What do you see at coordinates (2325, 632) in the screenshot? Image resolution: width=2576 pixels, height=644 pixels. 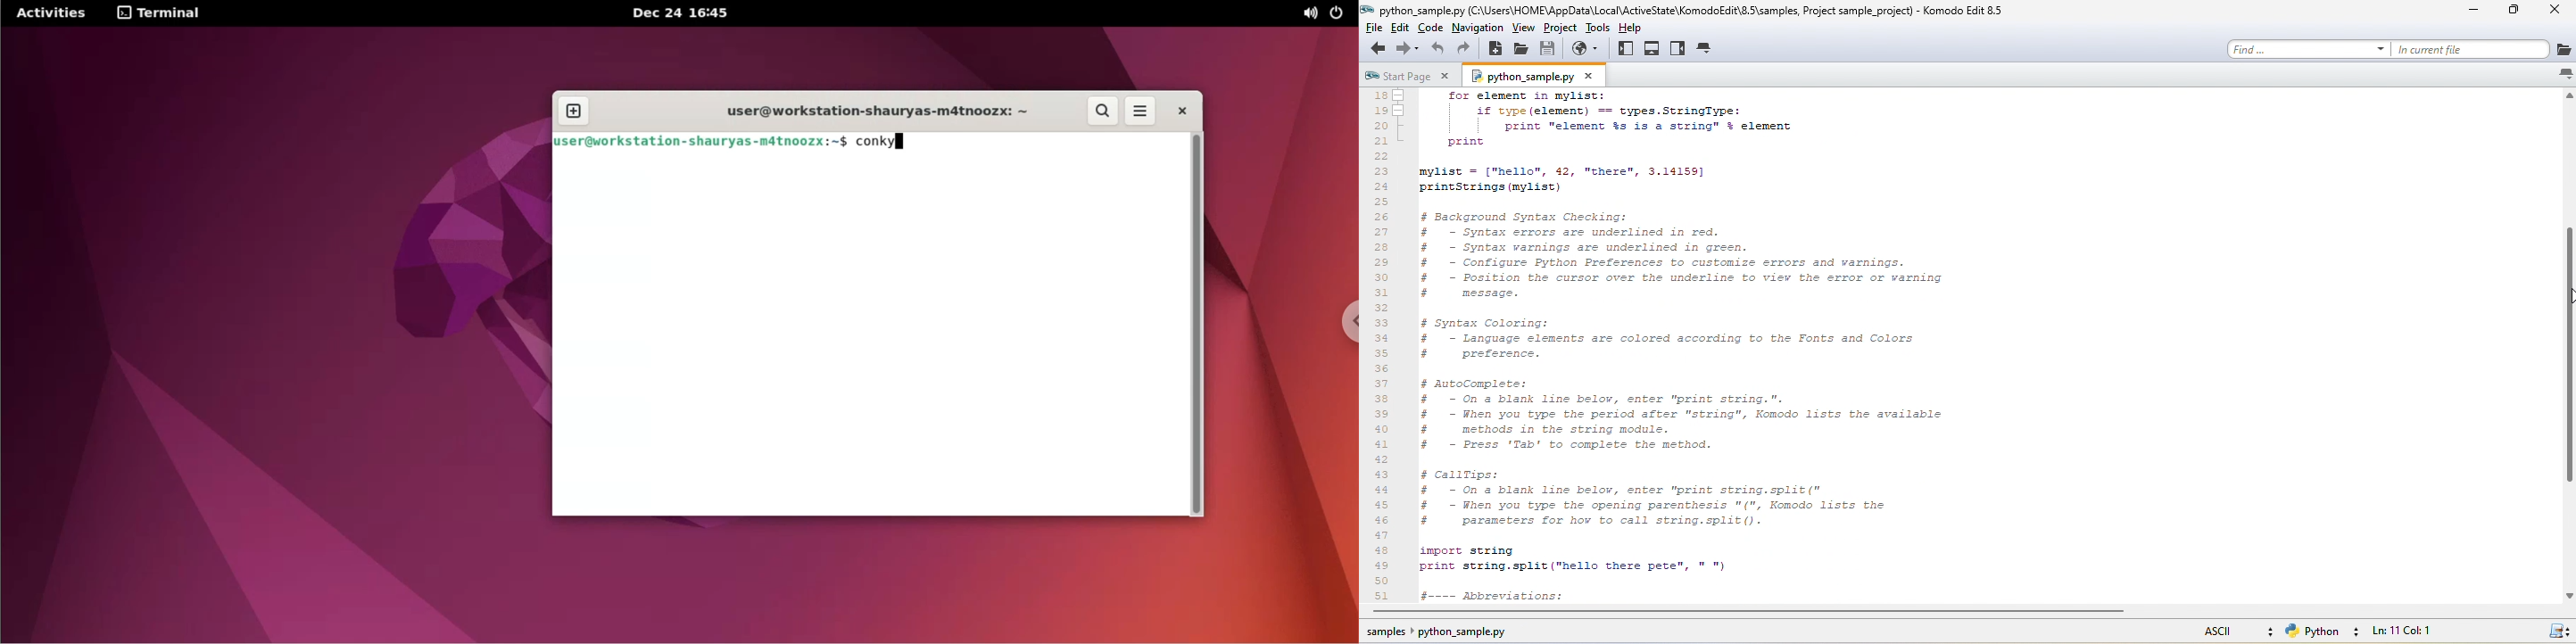 I see `python` at bounding box center [2325, 632].